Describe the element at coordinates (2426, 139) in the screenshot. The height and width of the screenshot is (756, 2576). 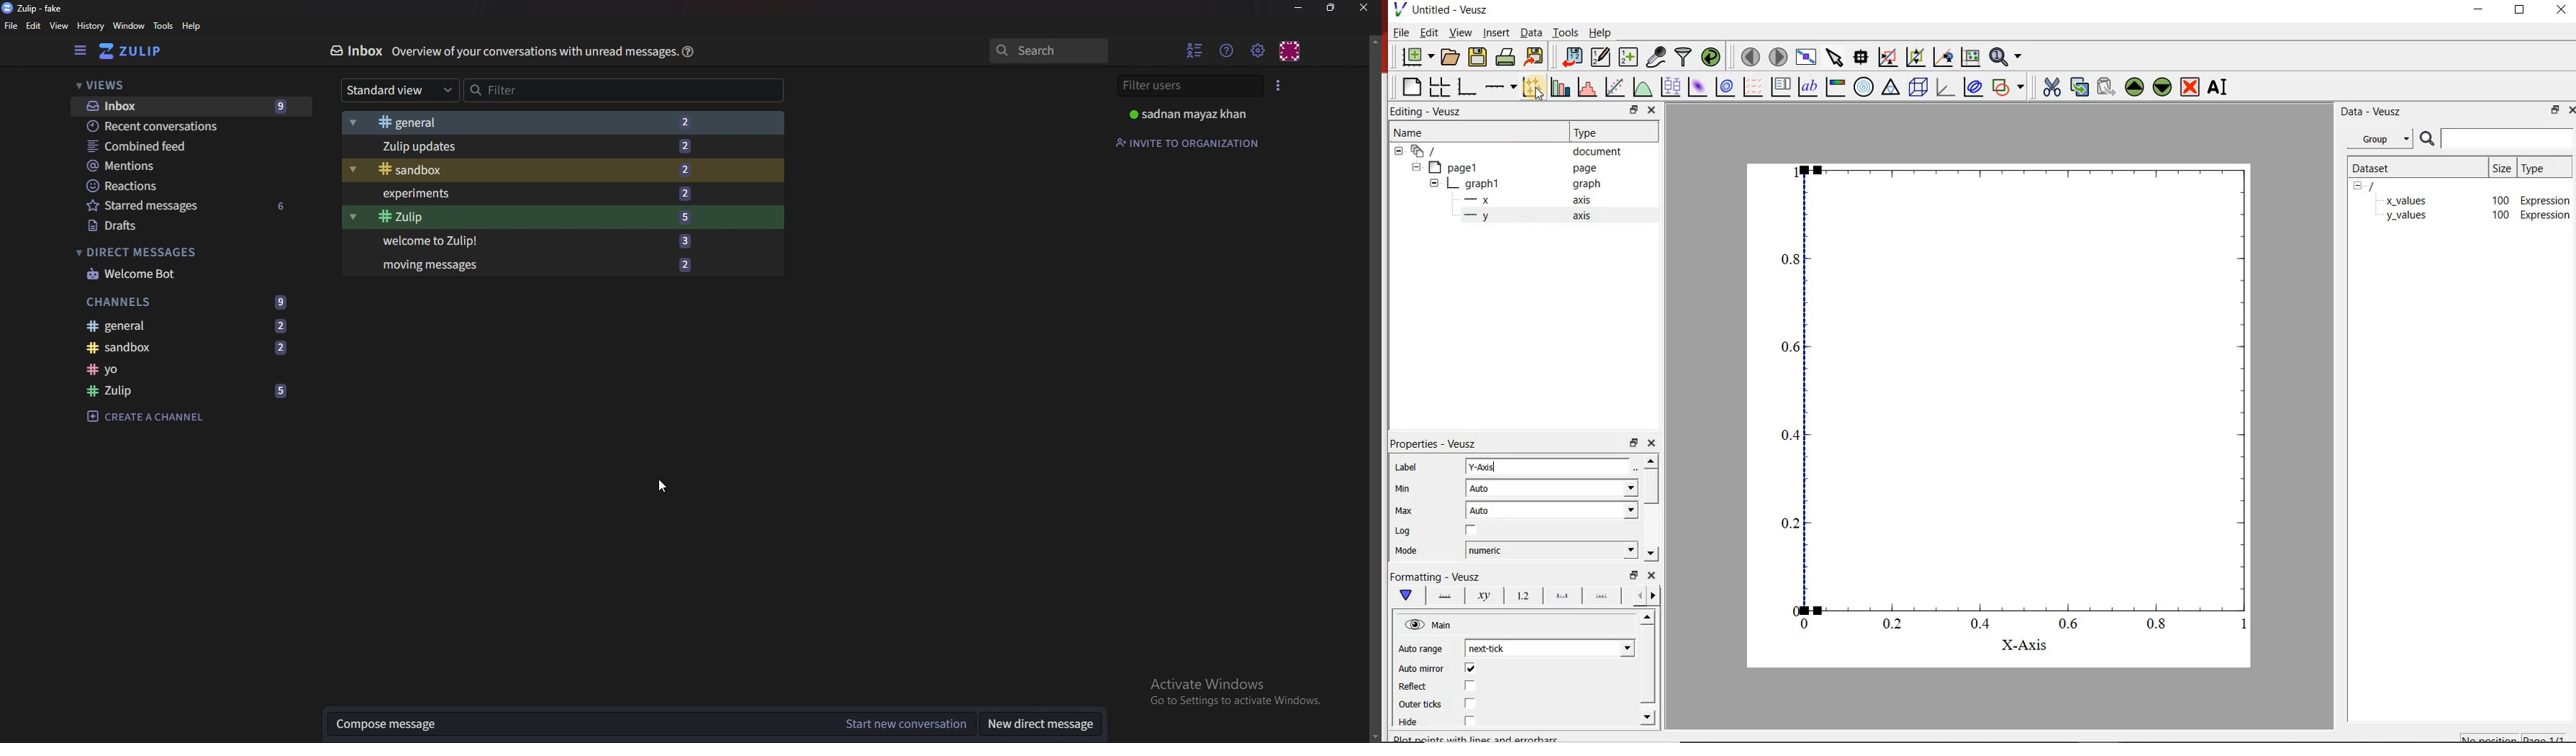
I see `search` at that location.